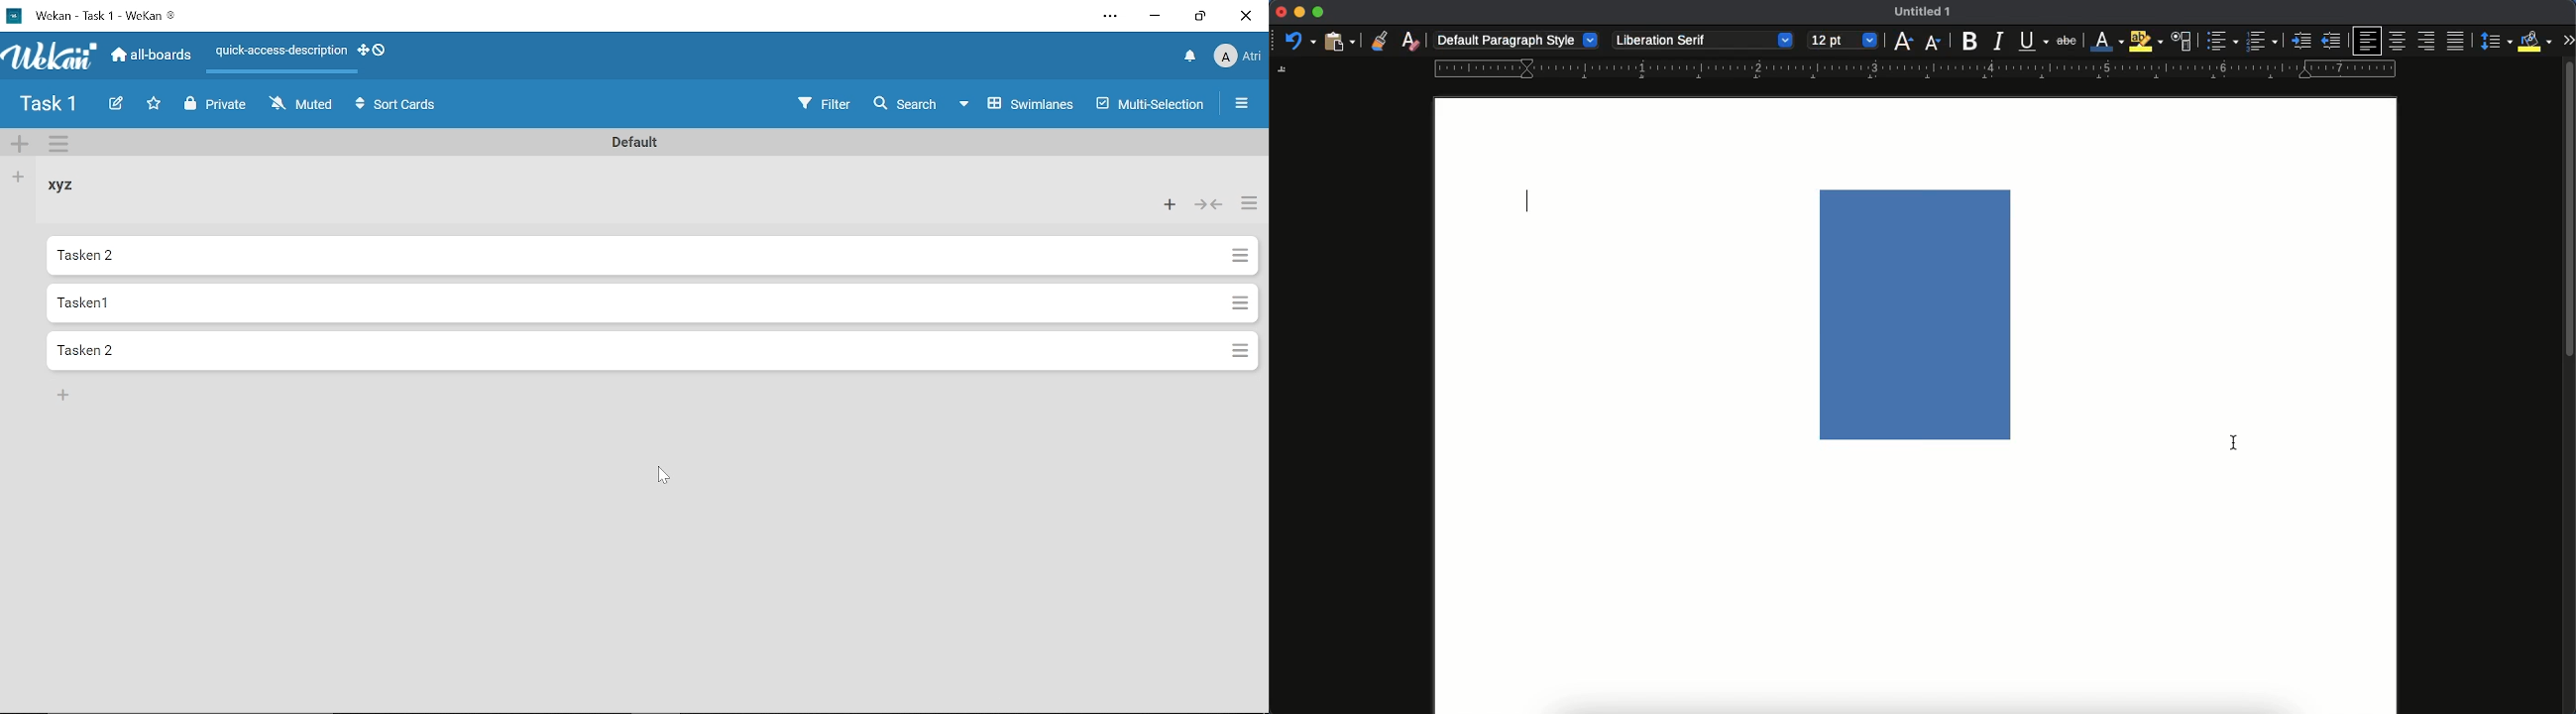 The width and height of the screenshot is (2576, 728). I want to click on font color, so click(2106, 41).